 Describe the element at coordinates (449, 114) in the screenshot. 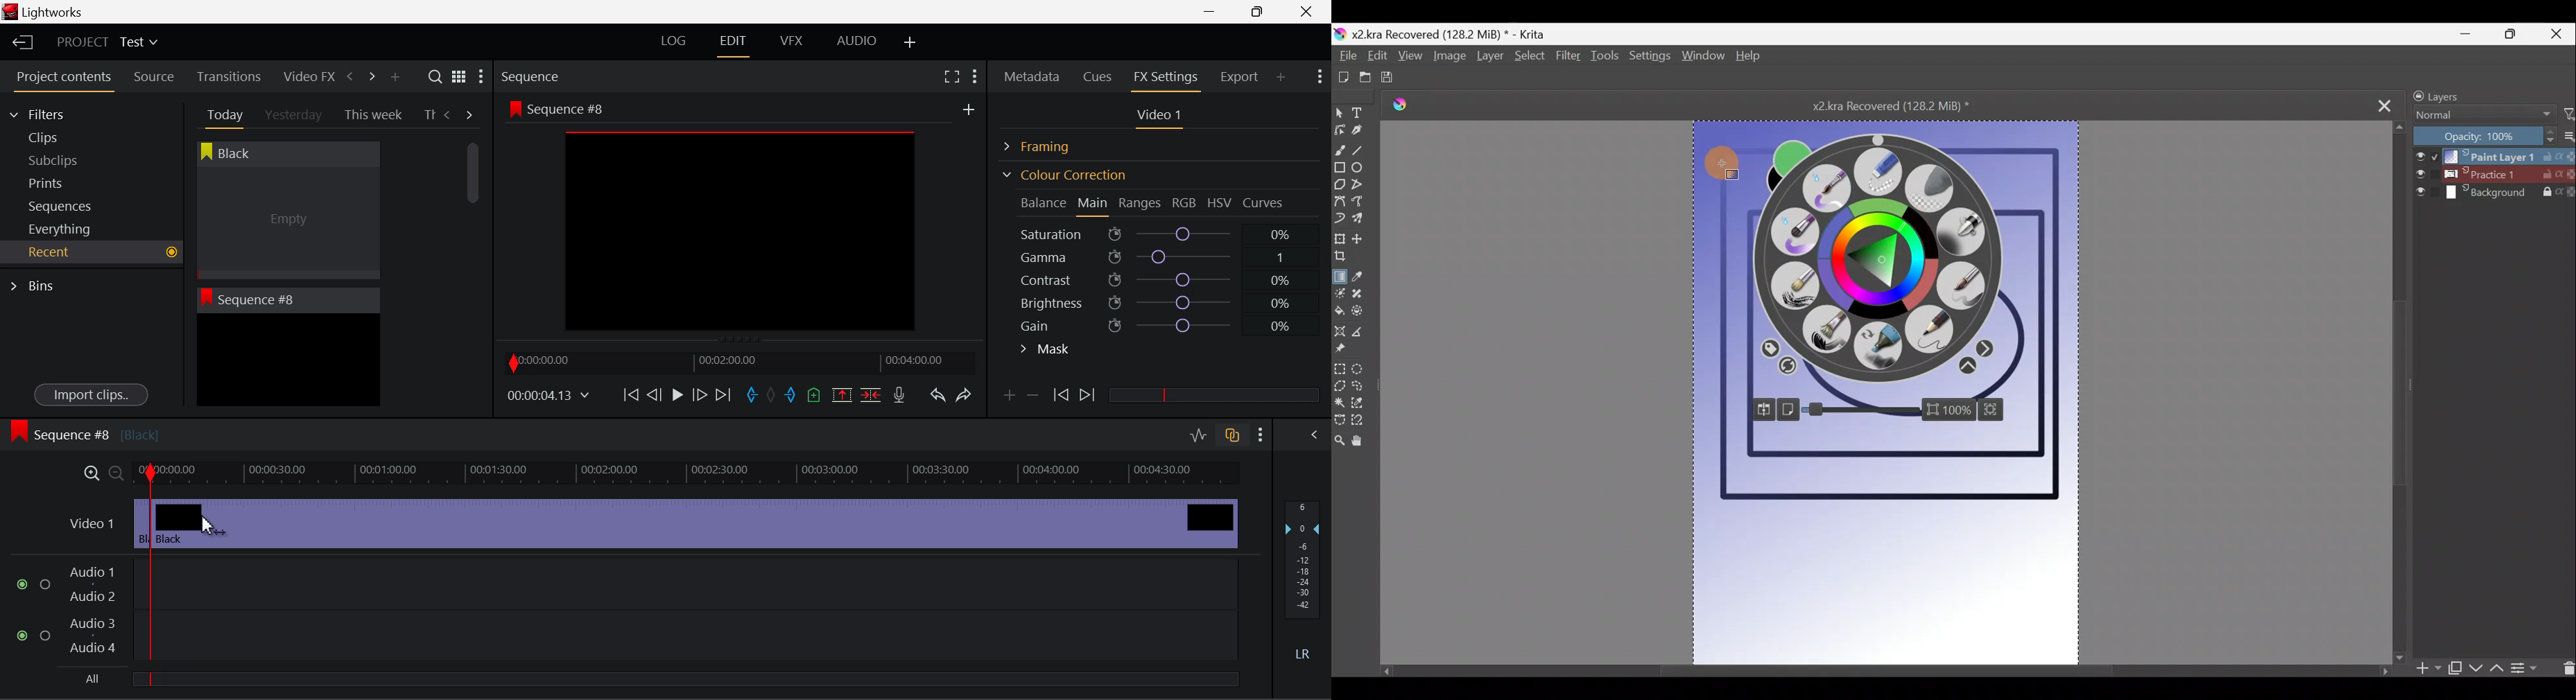

I see `Previous Tab` at that location.